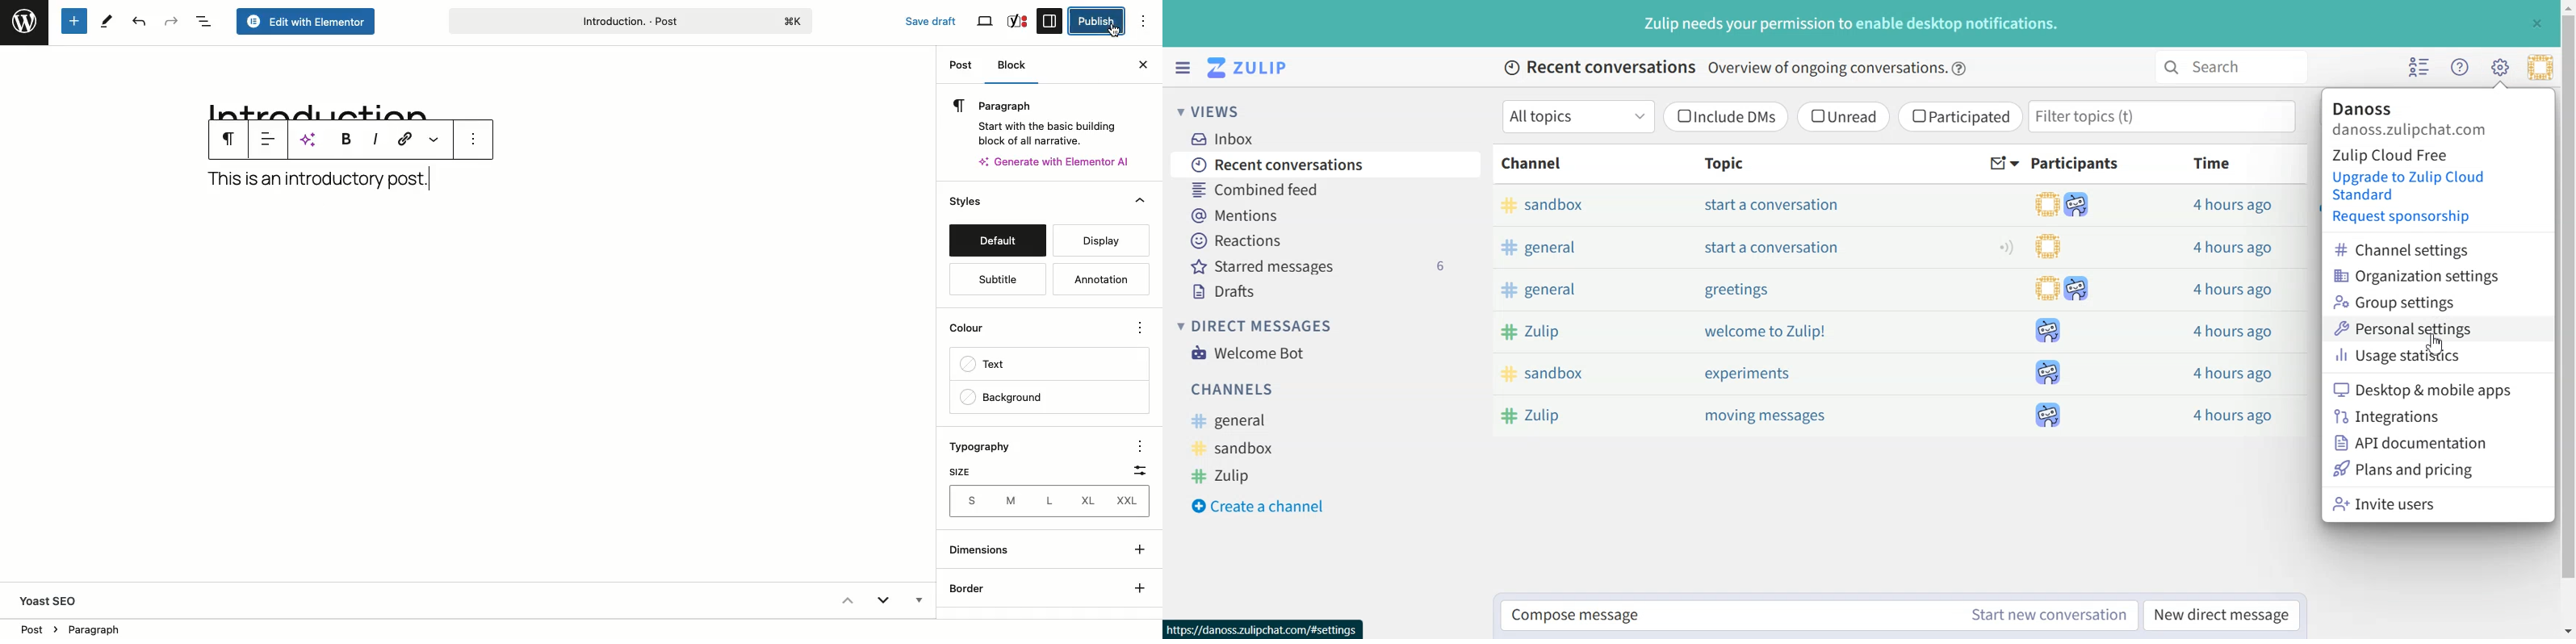 This screenshot has width=2576, height=644. I want to click on Recent conversation, so click(1327, 163).